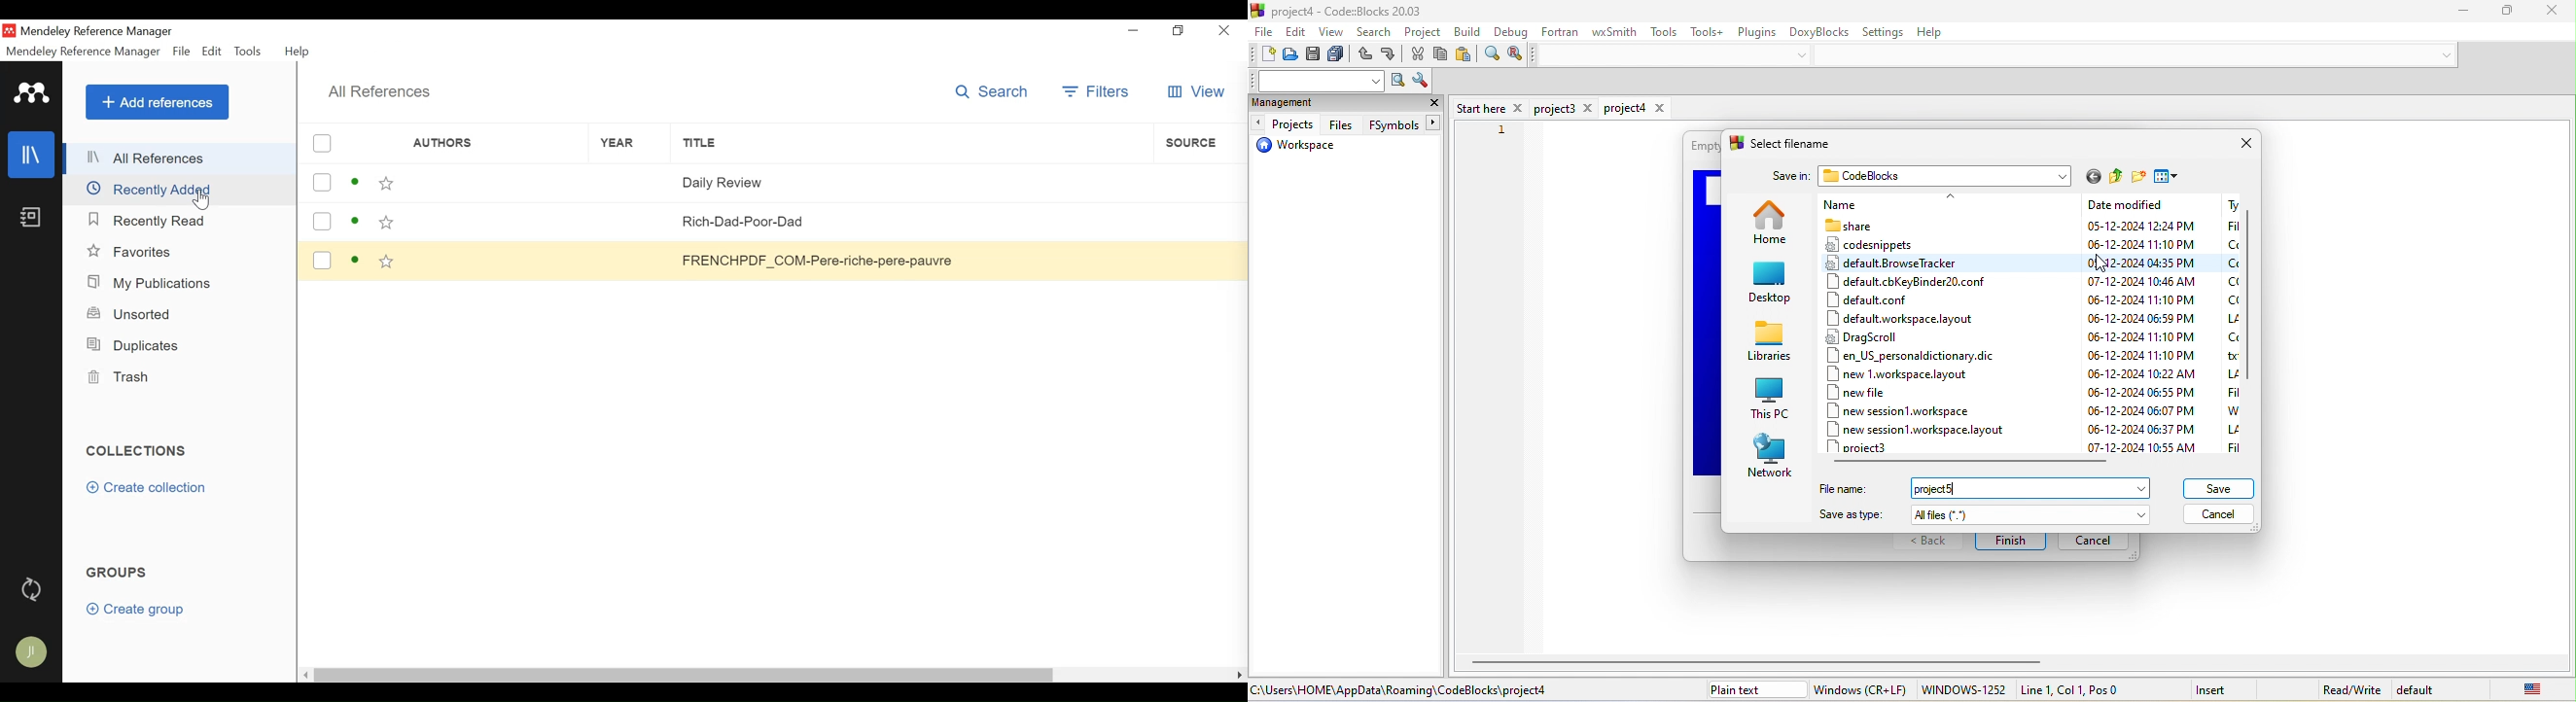 Image resolution: width=2576 pixels, height=728 pixels. I want to click on Collection, so click(138, 452).